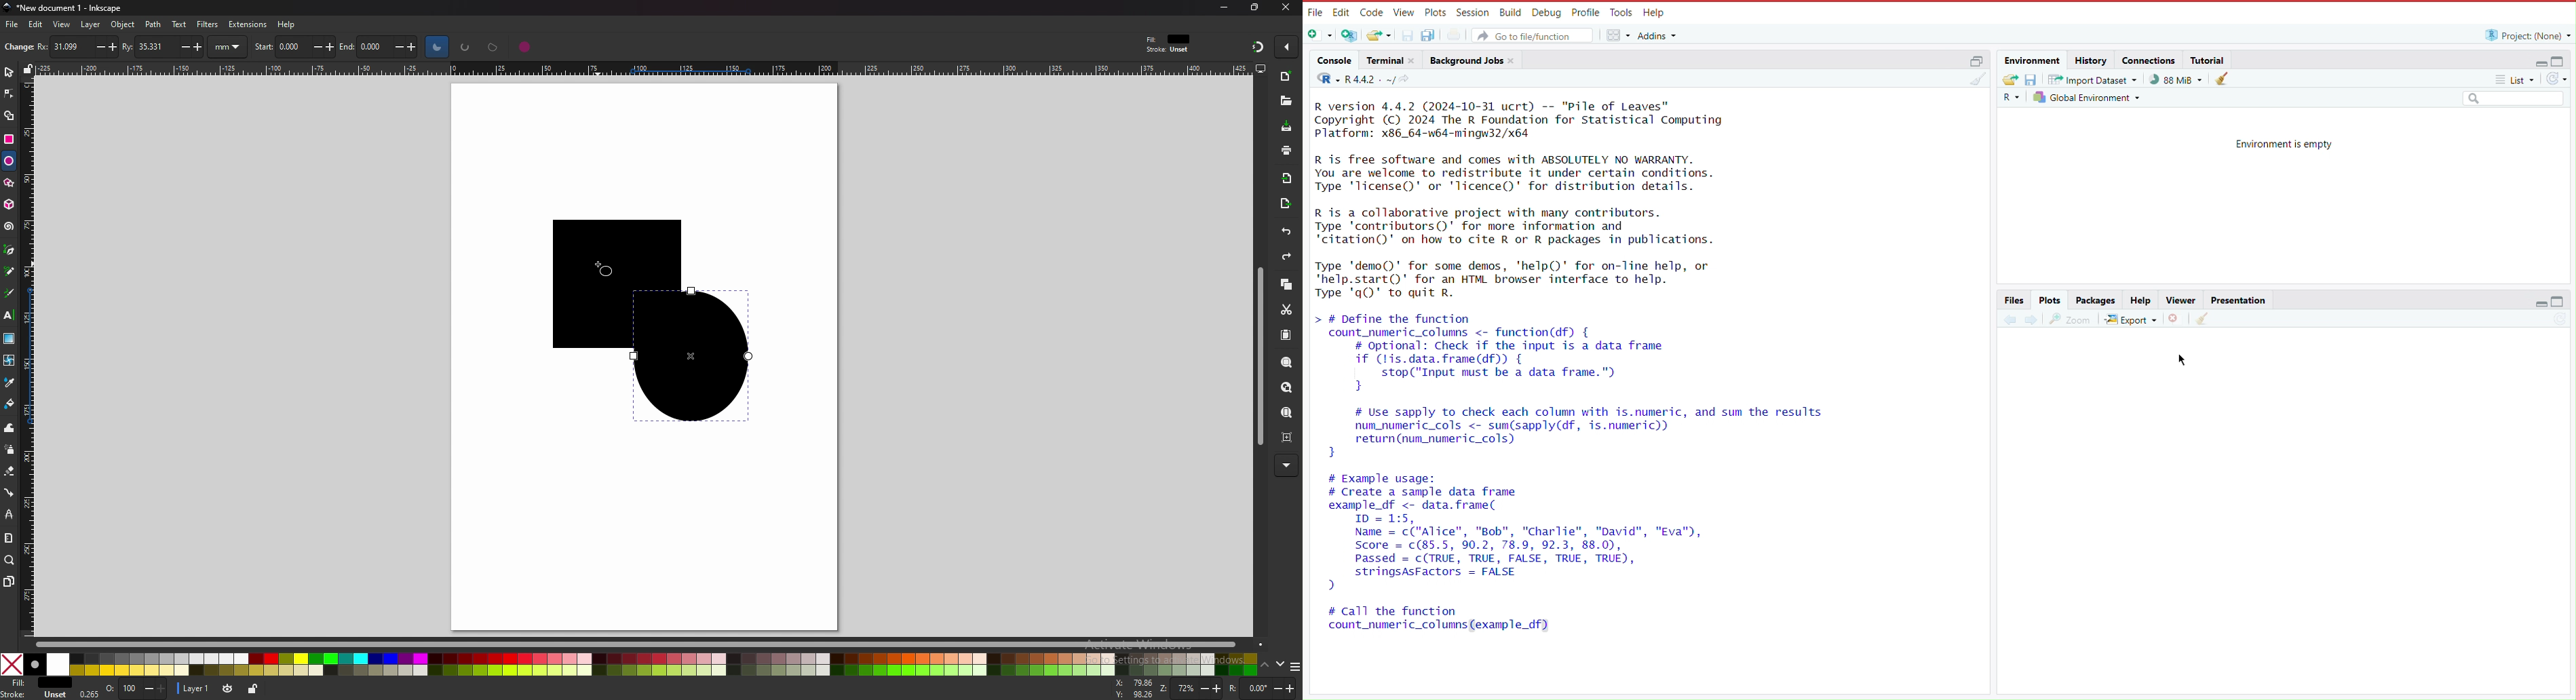 The width and height of the screenshot is (2576, 700). I want to click on enable snapping, so click(1286, 47).